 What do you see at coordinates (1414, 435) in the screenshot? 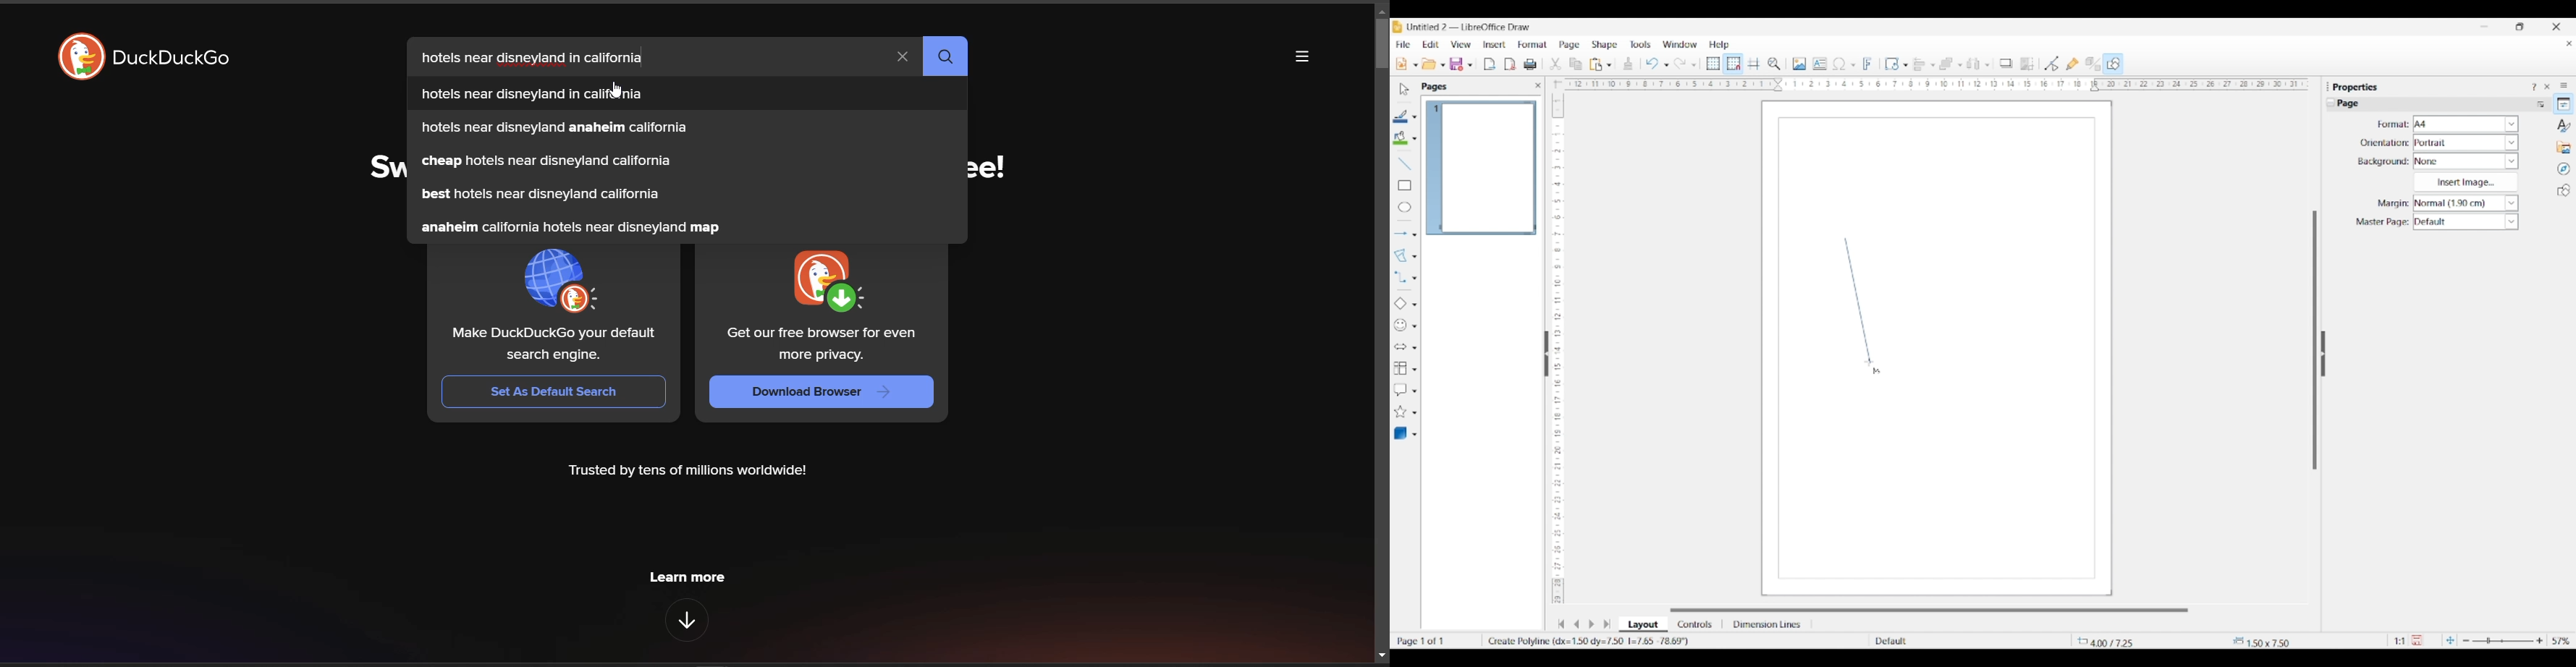
I see `3D shape options` at bounding box center [1414, 435].